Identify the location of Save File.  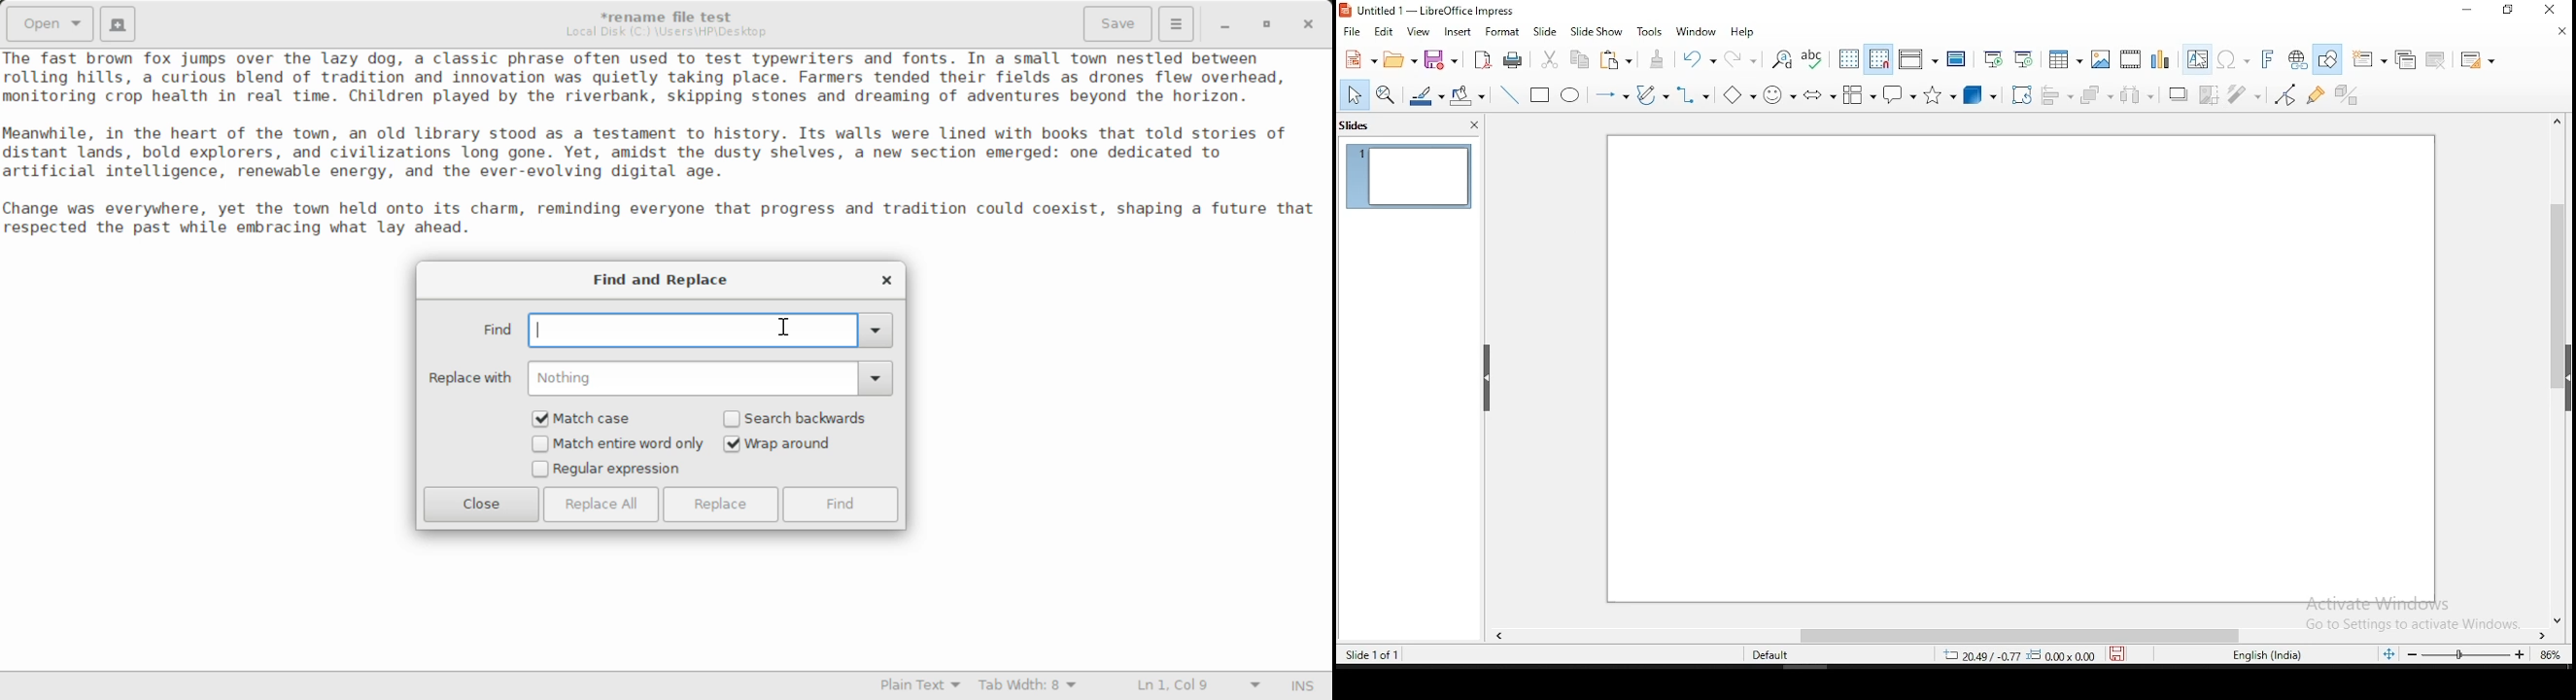
(1120, 22).